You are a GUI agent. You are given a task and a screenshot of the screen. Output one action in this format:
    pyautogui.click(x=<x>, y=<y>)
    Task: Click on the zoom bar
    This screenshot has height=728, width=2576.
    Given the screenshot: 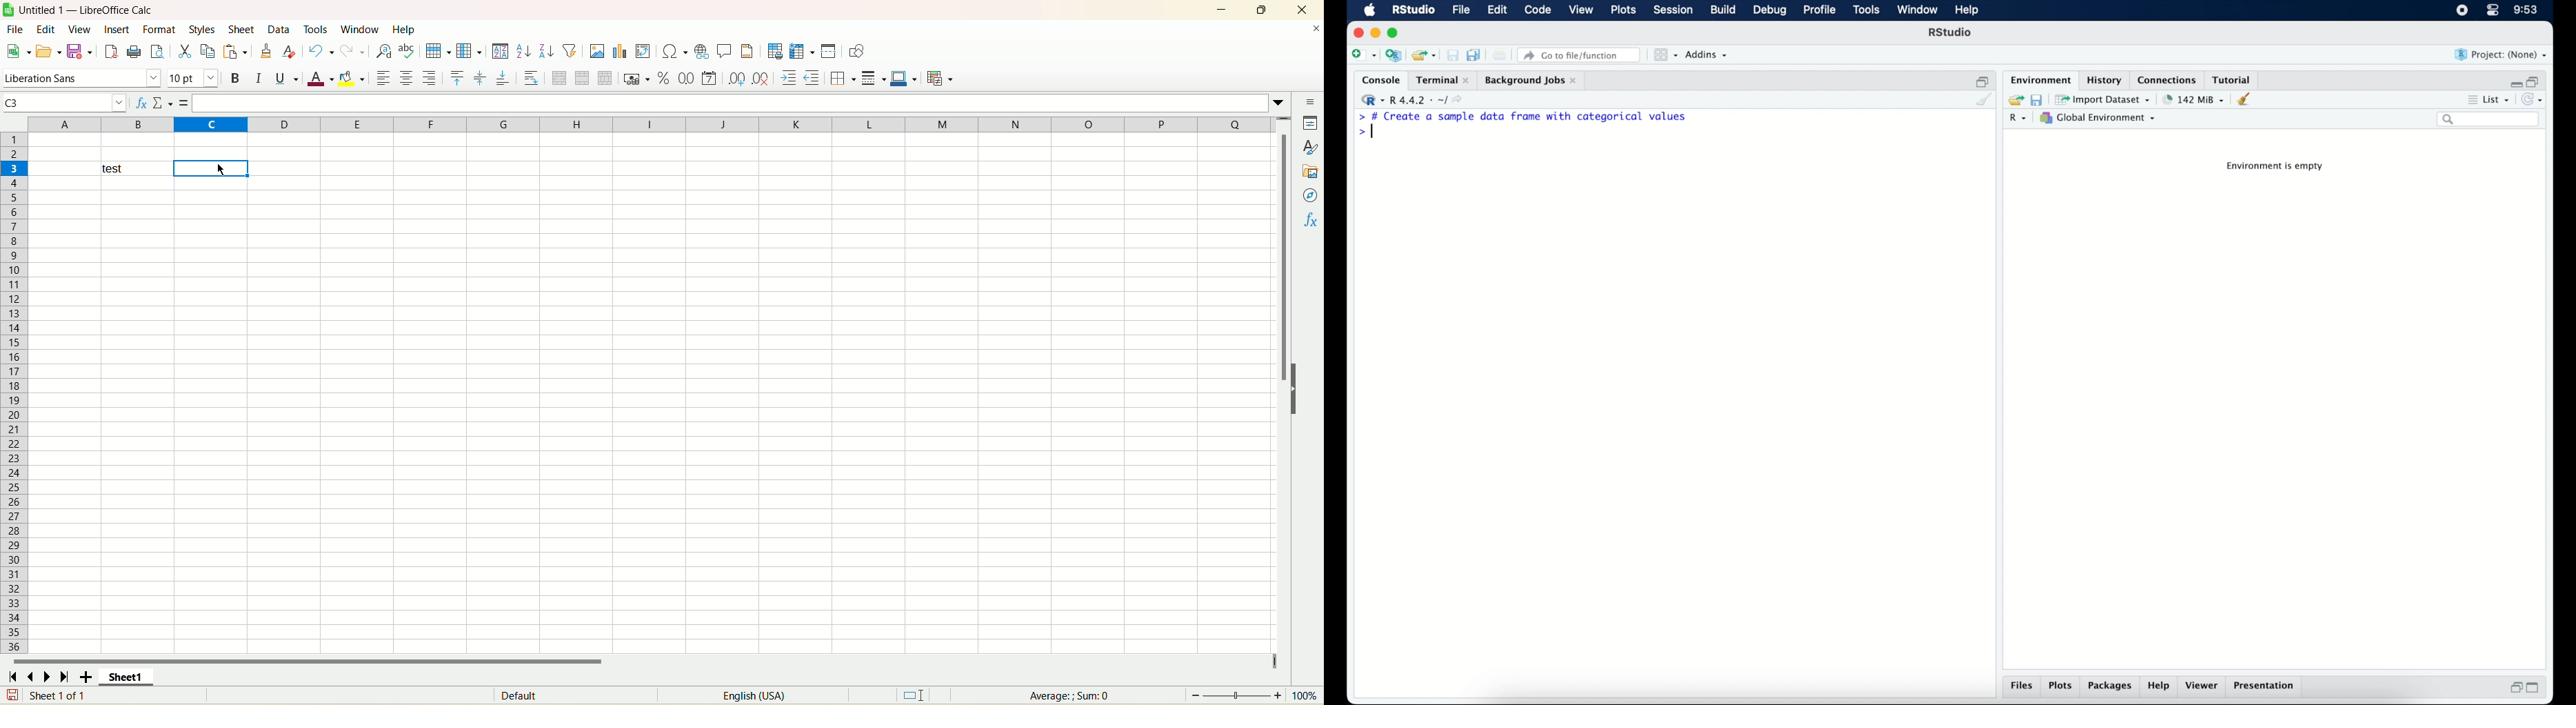 What is the action you would take?
    pyautogui.click(x=1236, y=695)
    